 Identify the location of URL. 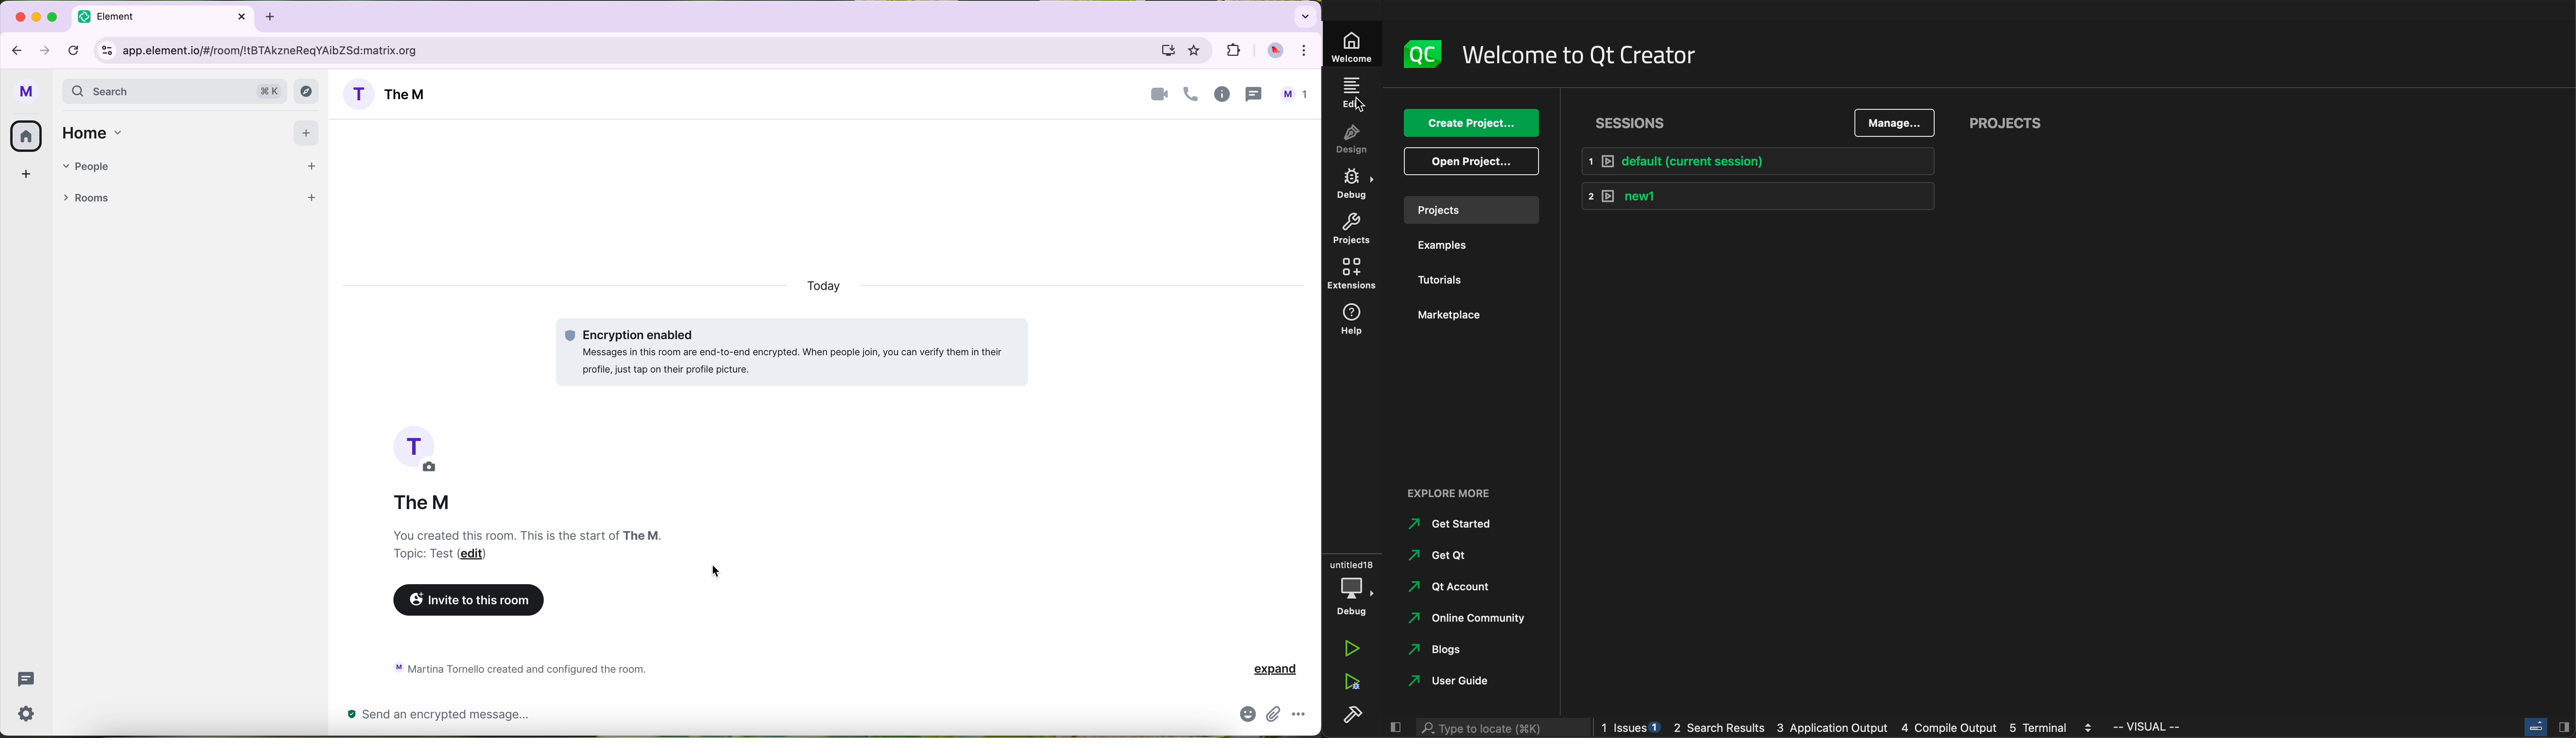
(284, 50).